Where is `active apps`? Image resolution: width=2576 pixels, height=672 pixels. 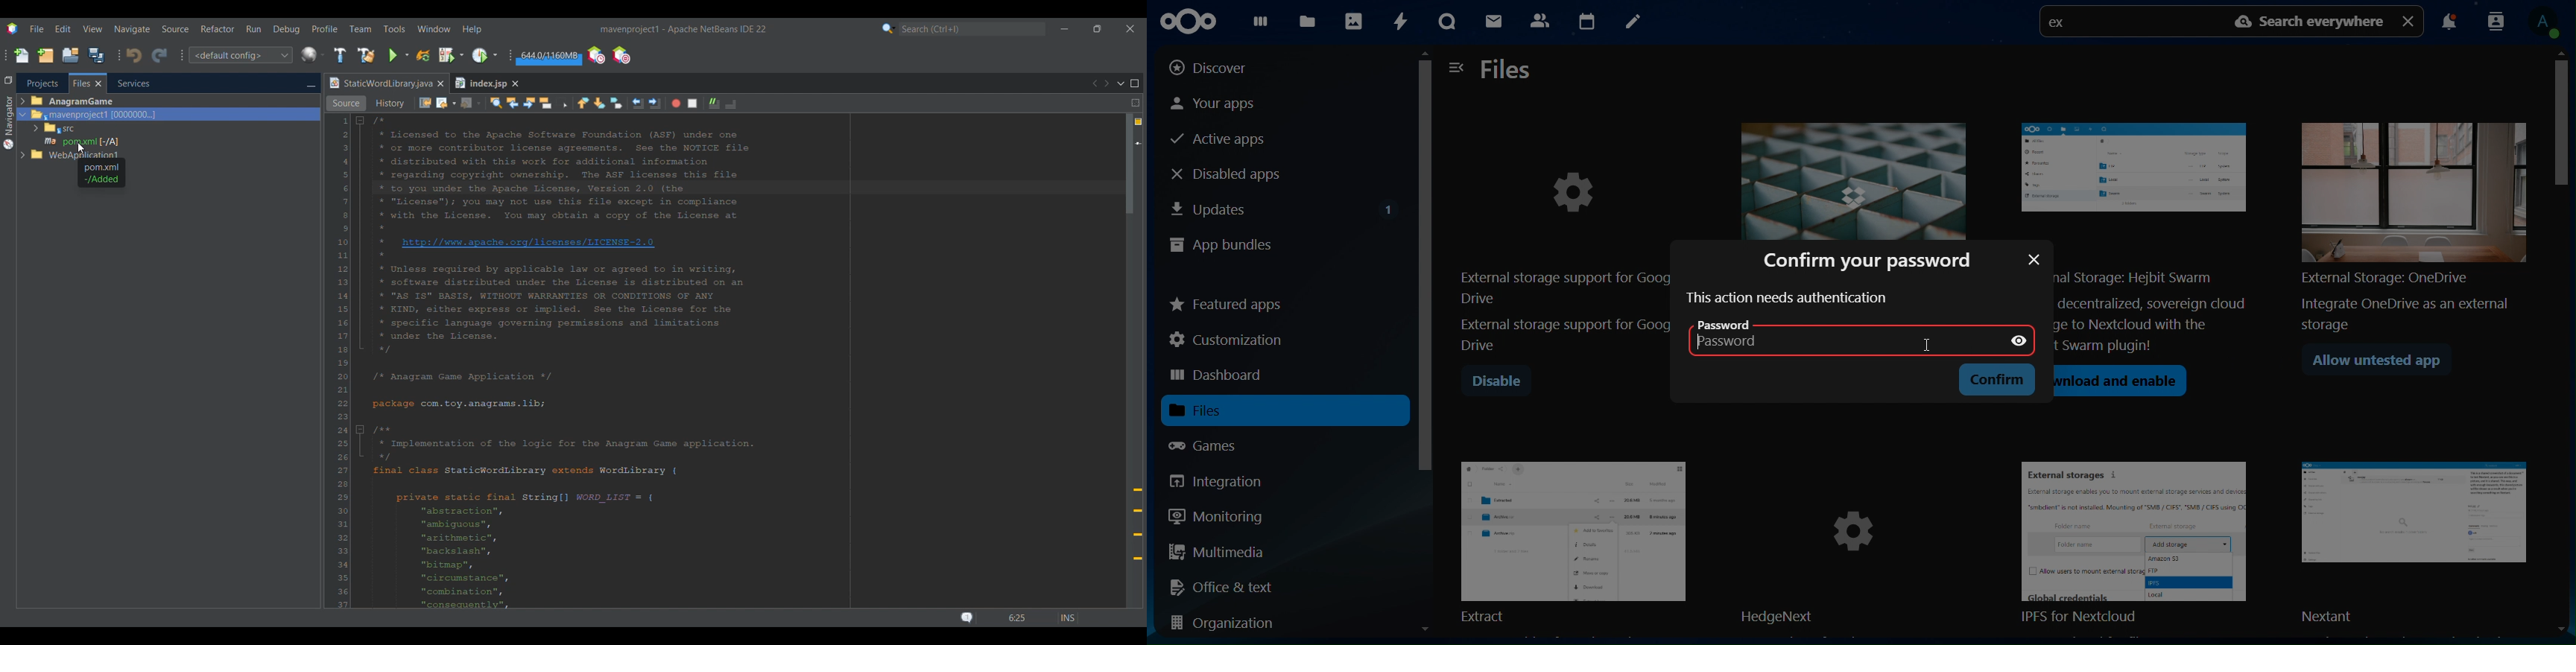 active apps is located at coordinates (1224, 140).